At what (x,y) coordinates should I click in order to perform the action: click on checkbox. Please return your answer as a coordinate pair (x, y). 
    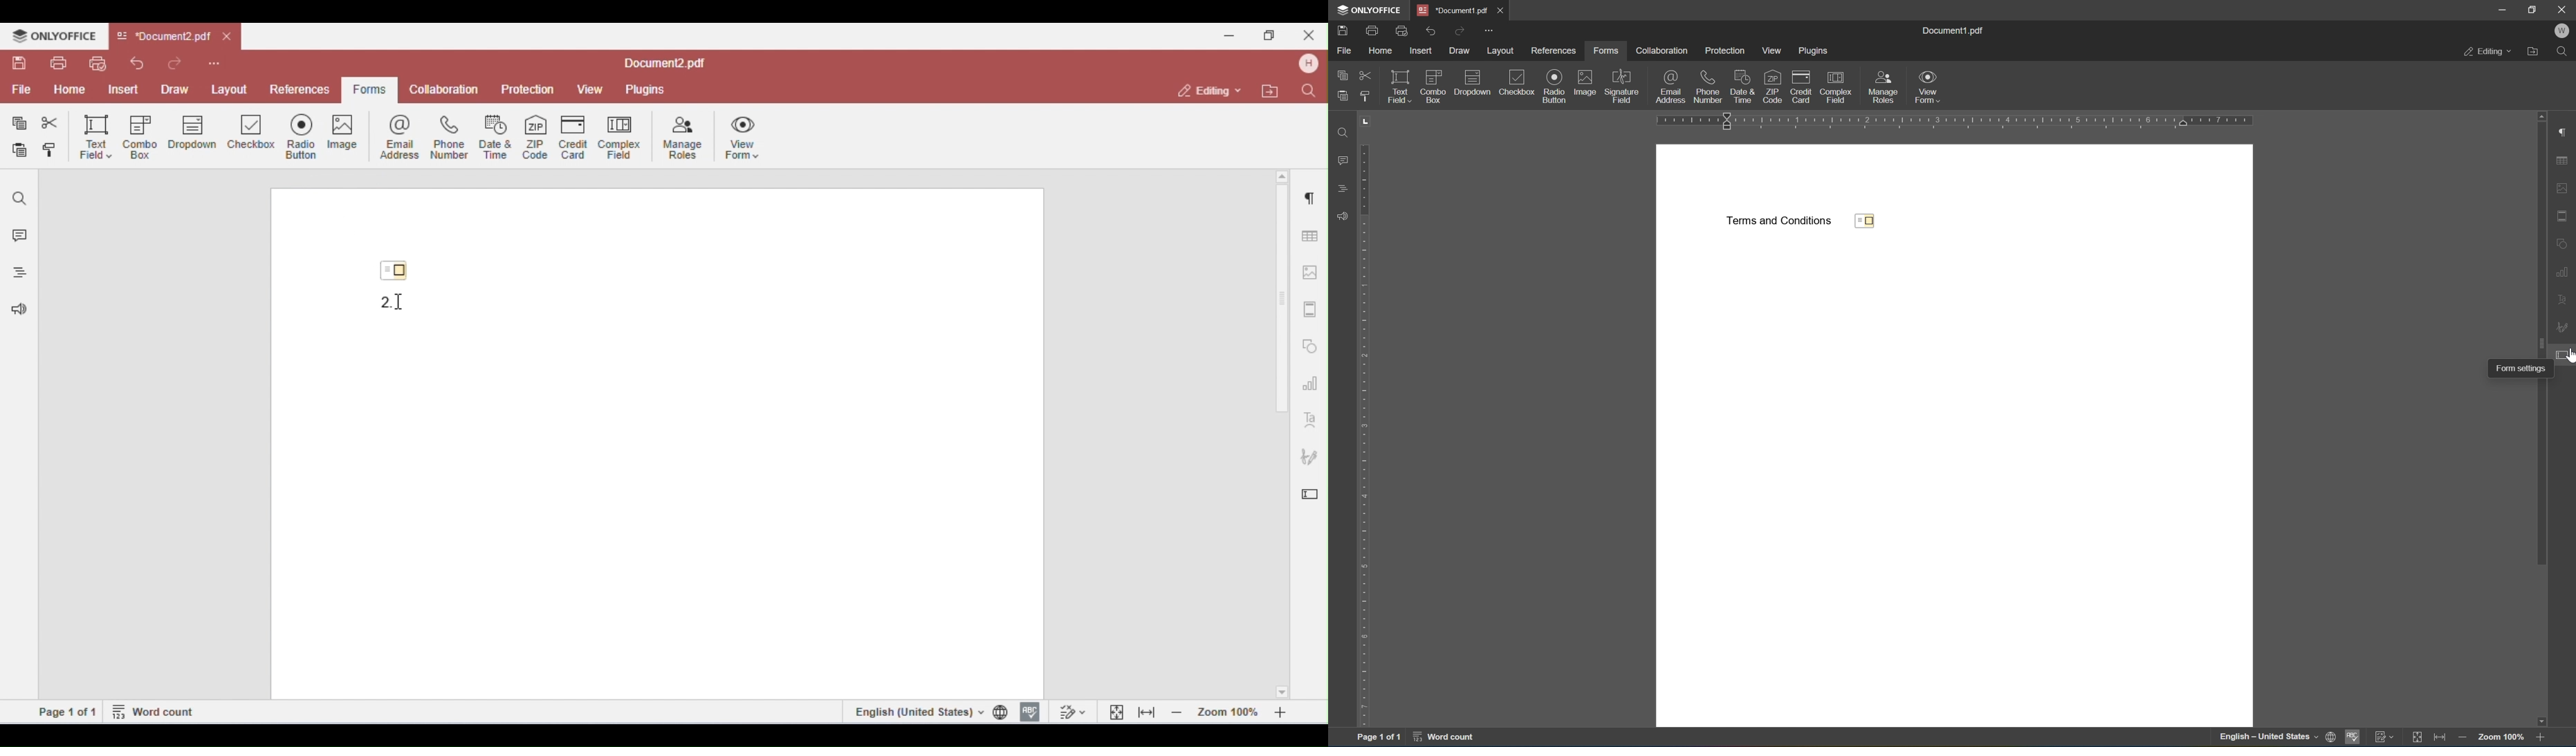
    Looking at the image, I should click on (1510, 82).